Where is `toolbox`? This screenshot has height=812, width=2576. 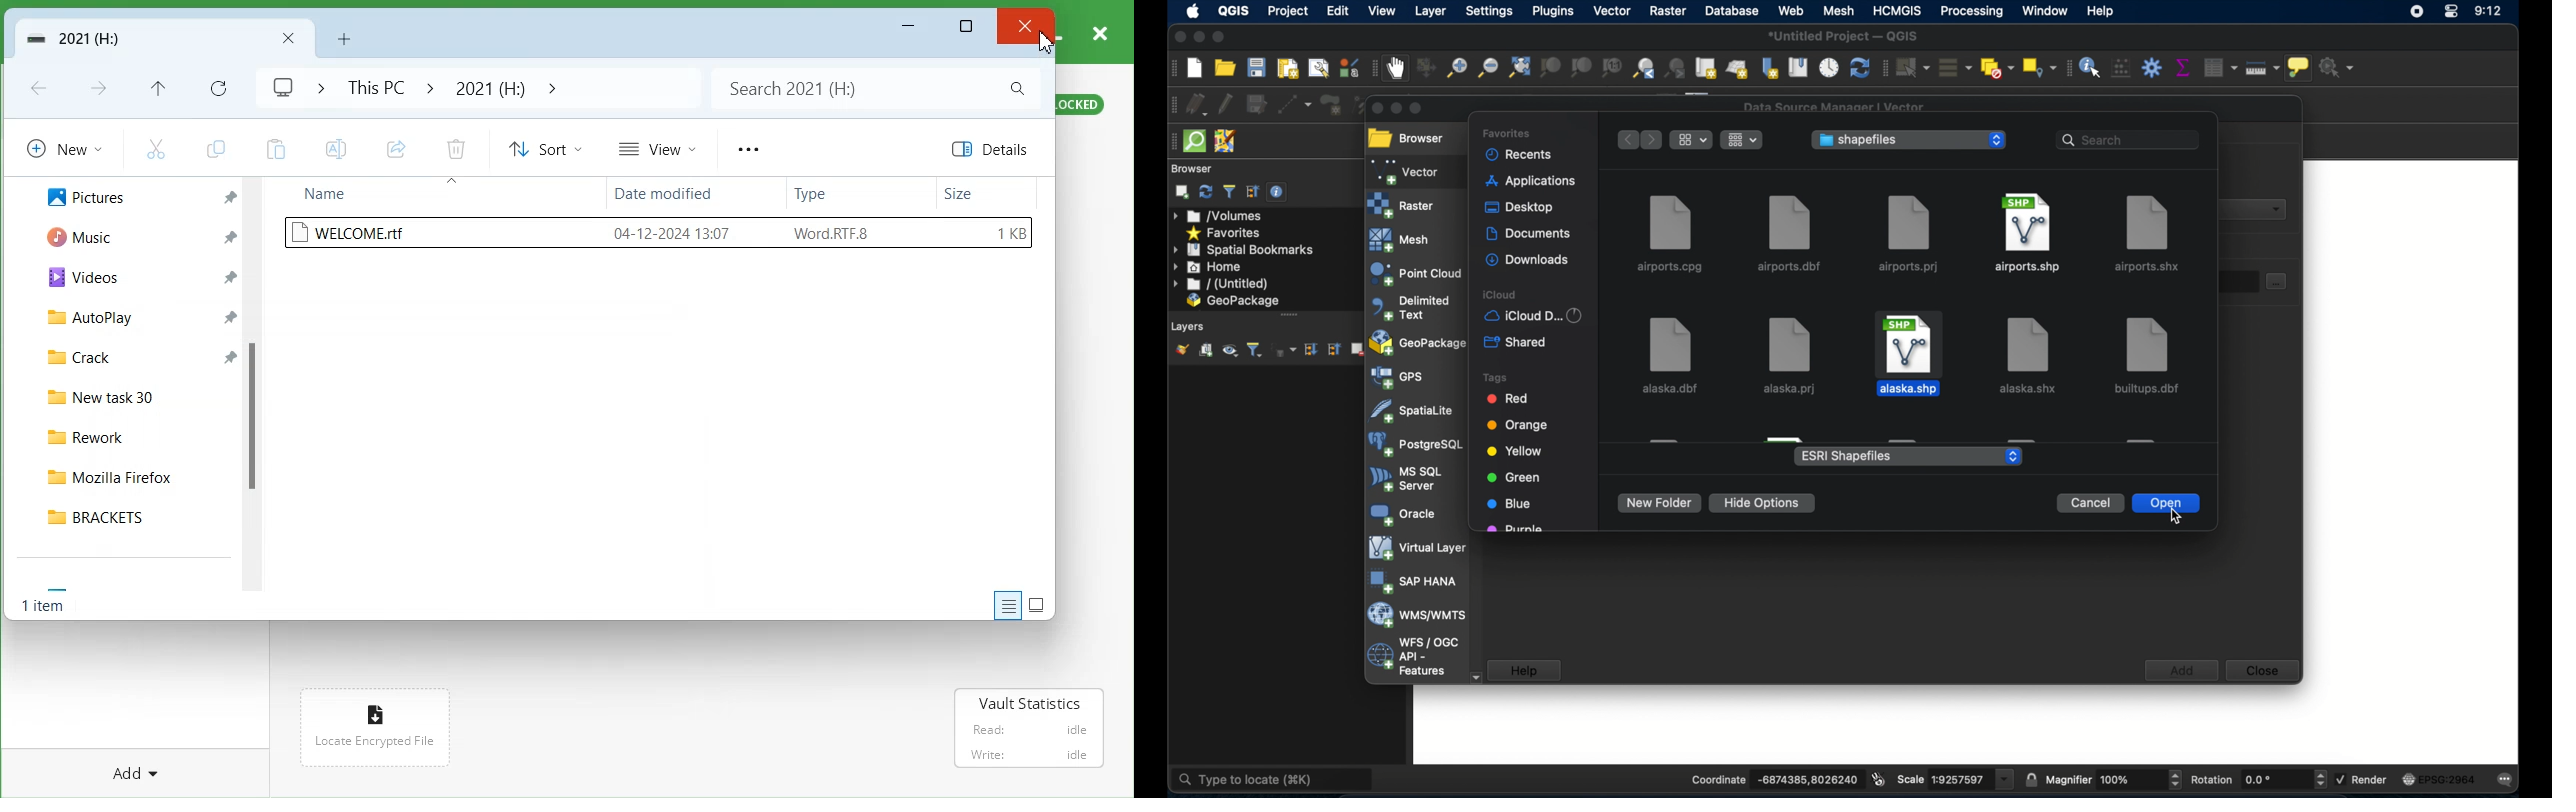 toolbox is located at coordinates (2152, 66).